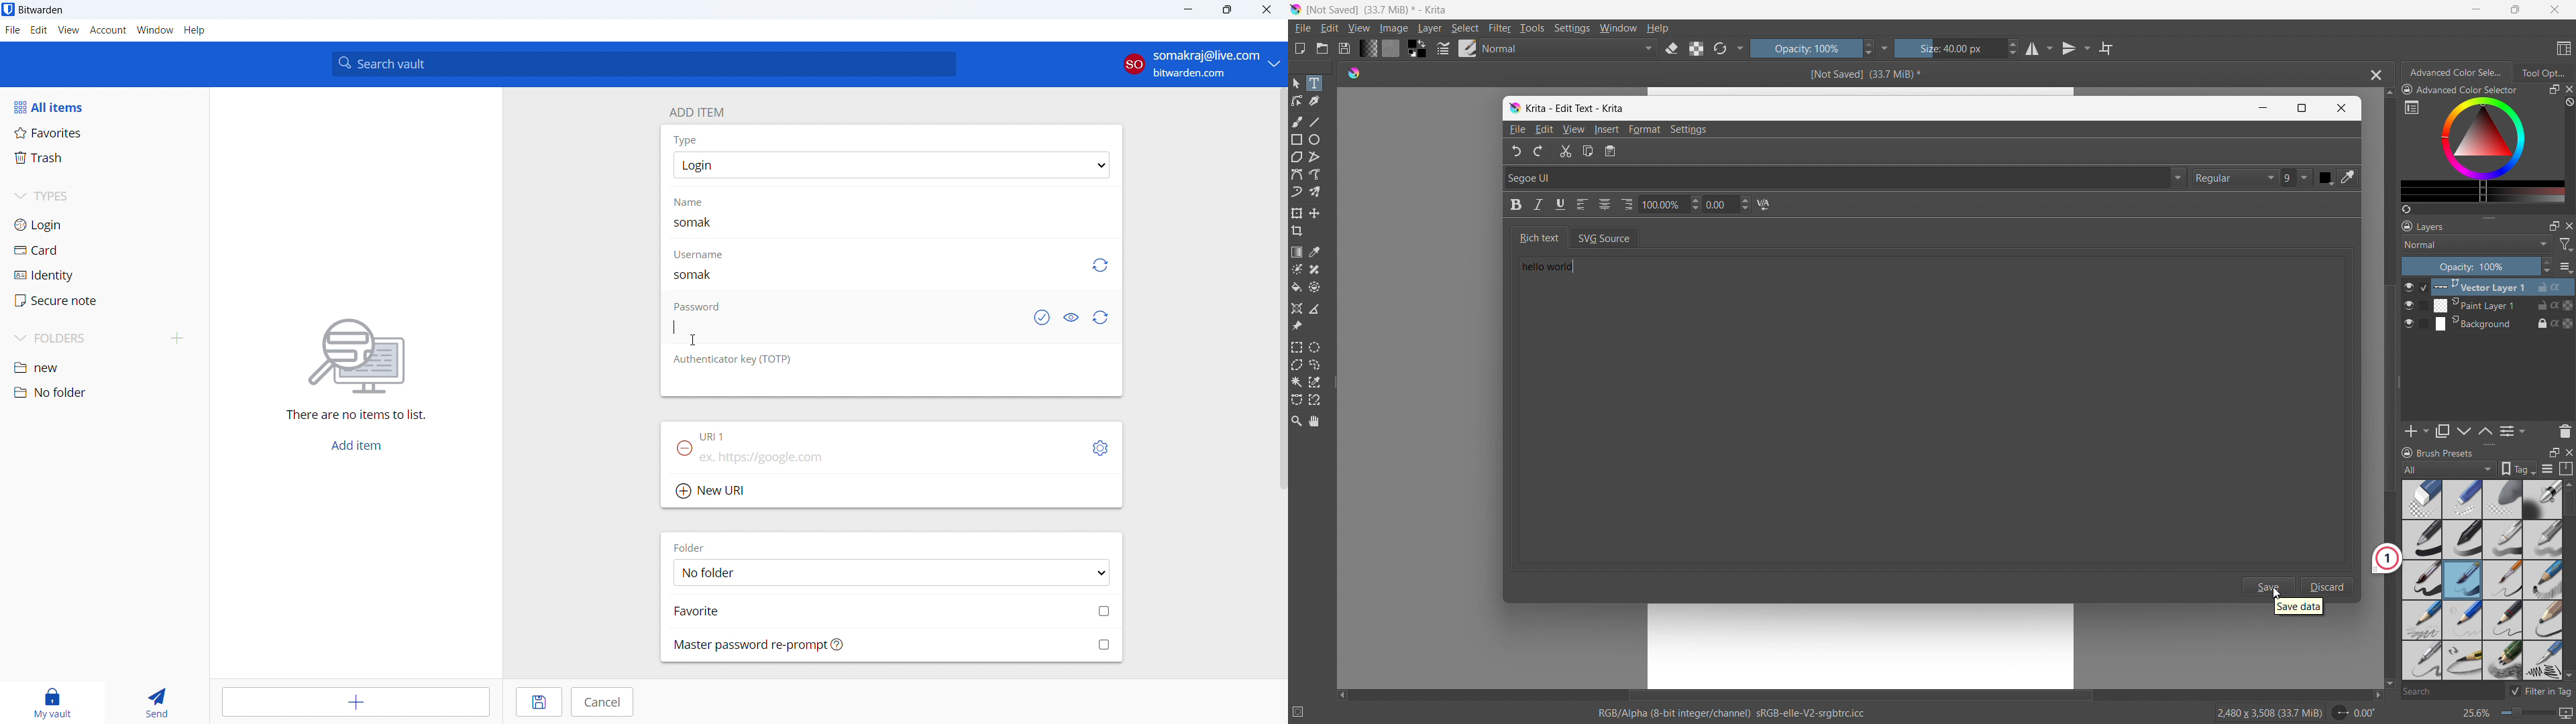  Describe the element at coordinates (1354, 72) in the screenshot. I see `logo` at that location.